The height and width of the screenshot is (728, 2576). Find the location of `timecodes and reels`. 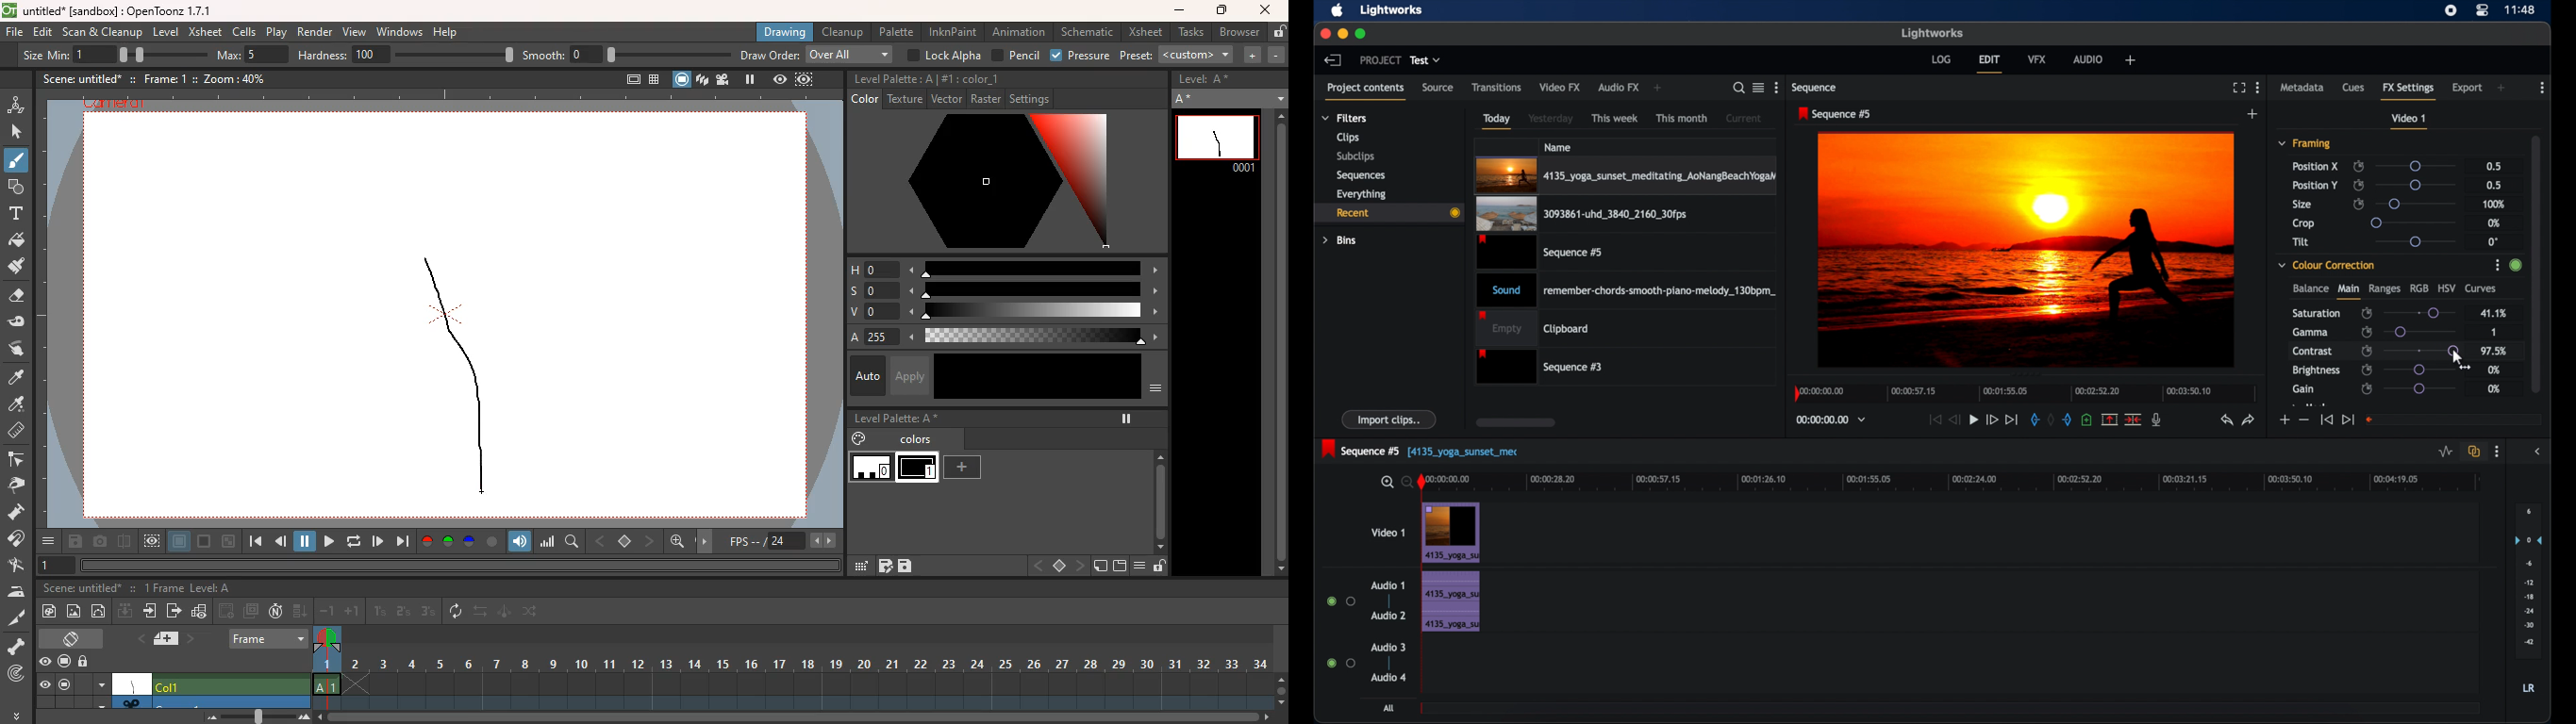

timecodes and reels is located at coordinates (1831, 420).